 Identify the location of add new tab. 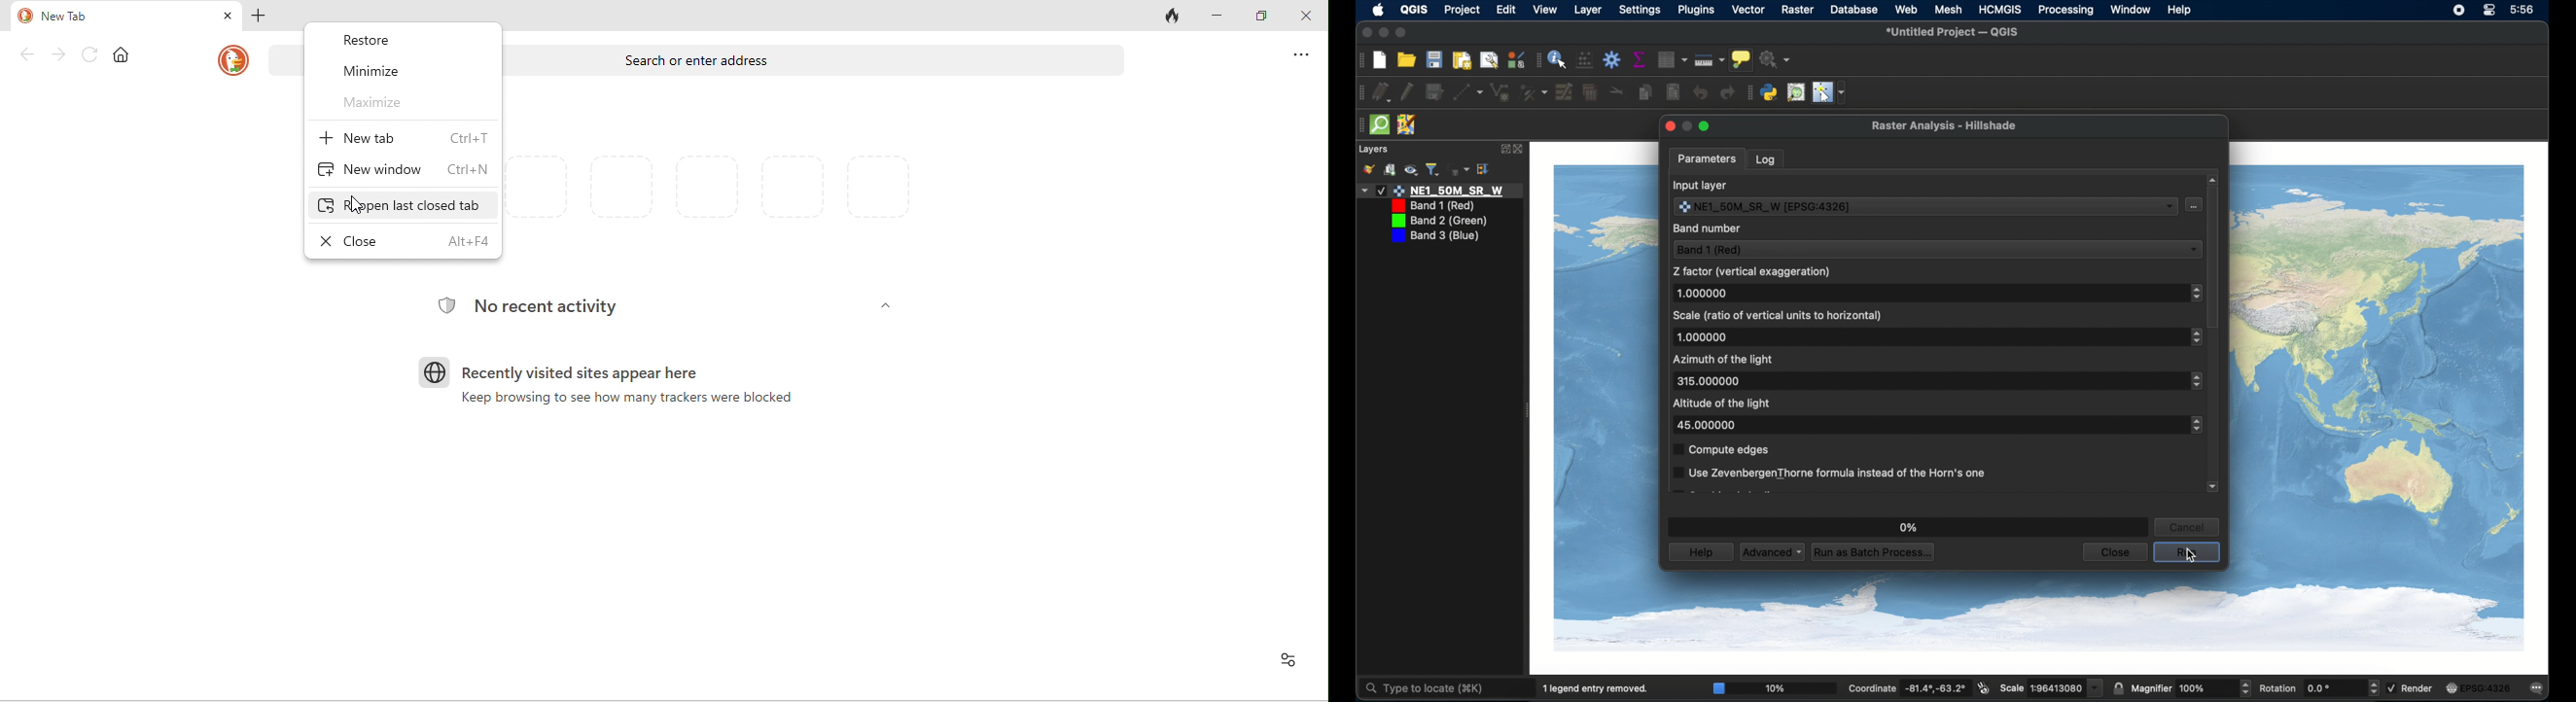
(259, 17).